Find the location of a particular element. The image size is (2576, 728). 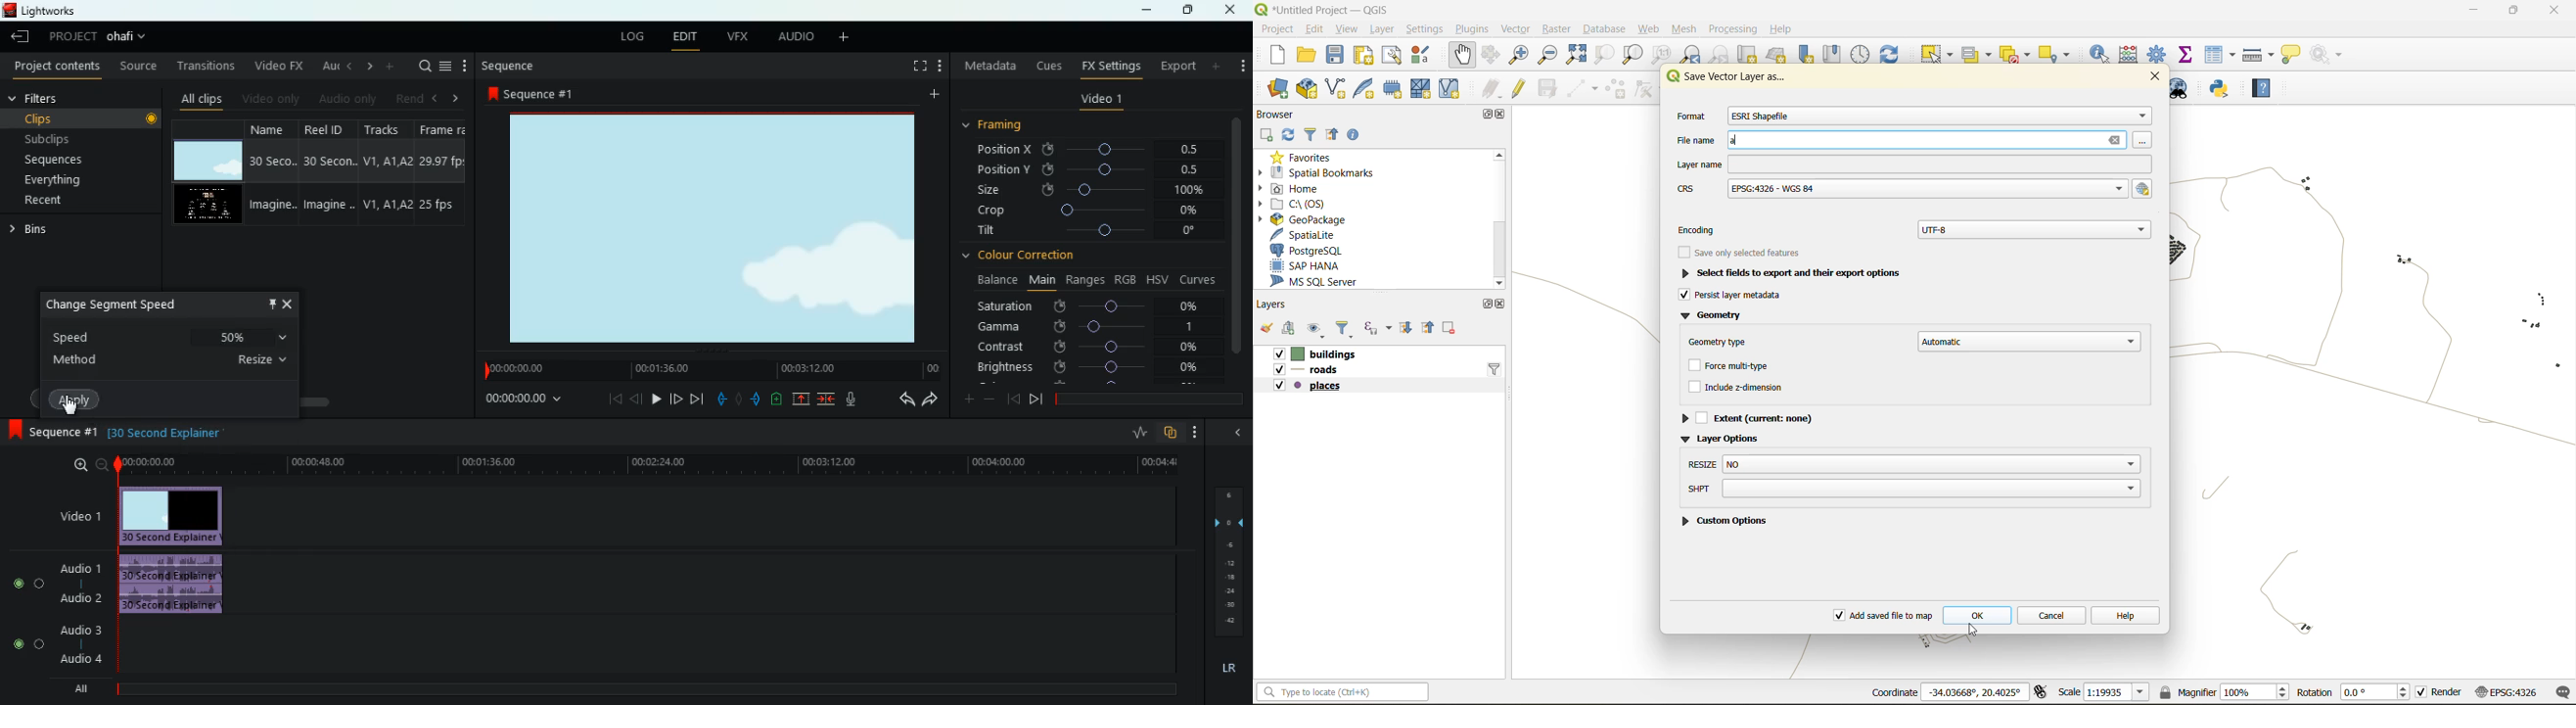

fps is located at coordinates (440, 172).